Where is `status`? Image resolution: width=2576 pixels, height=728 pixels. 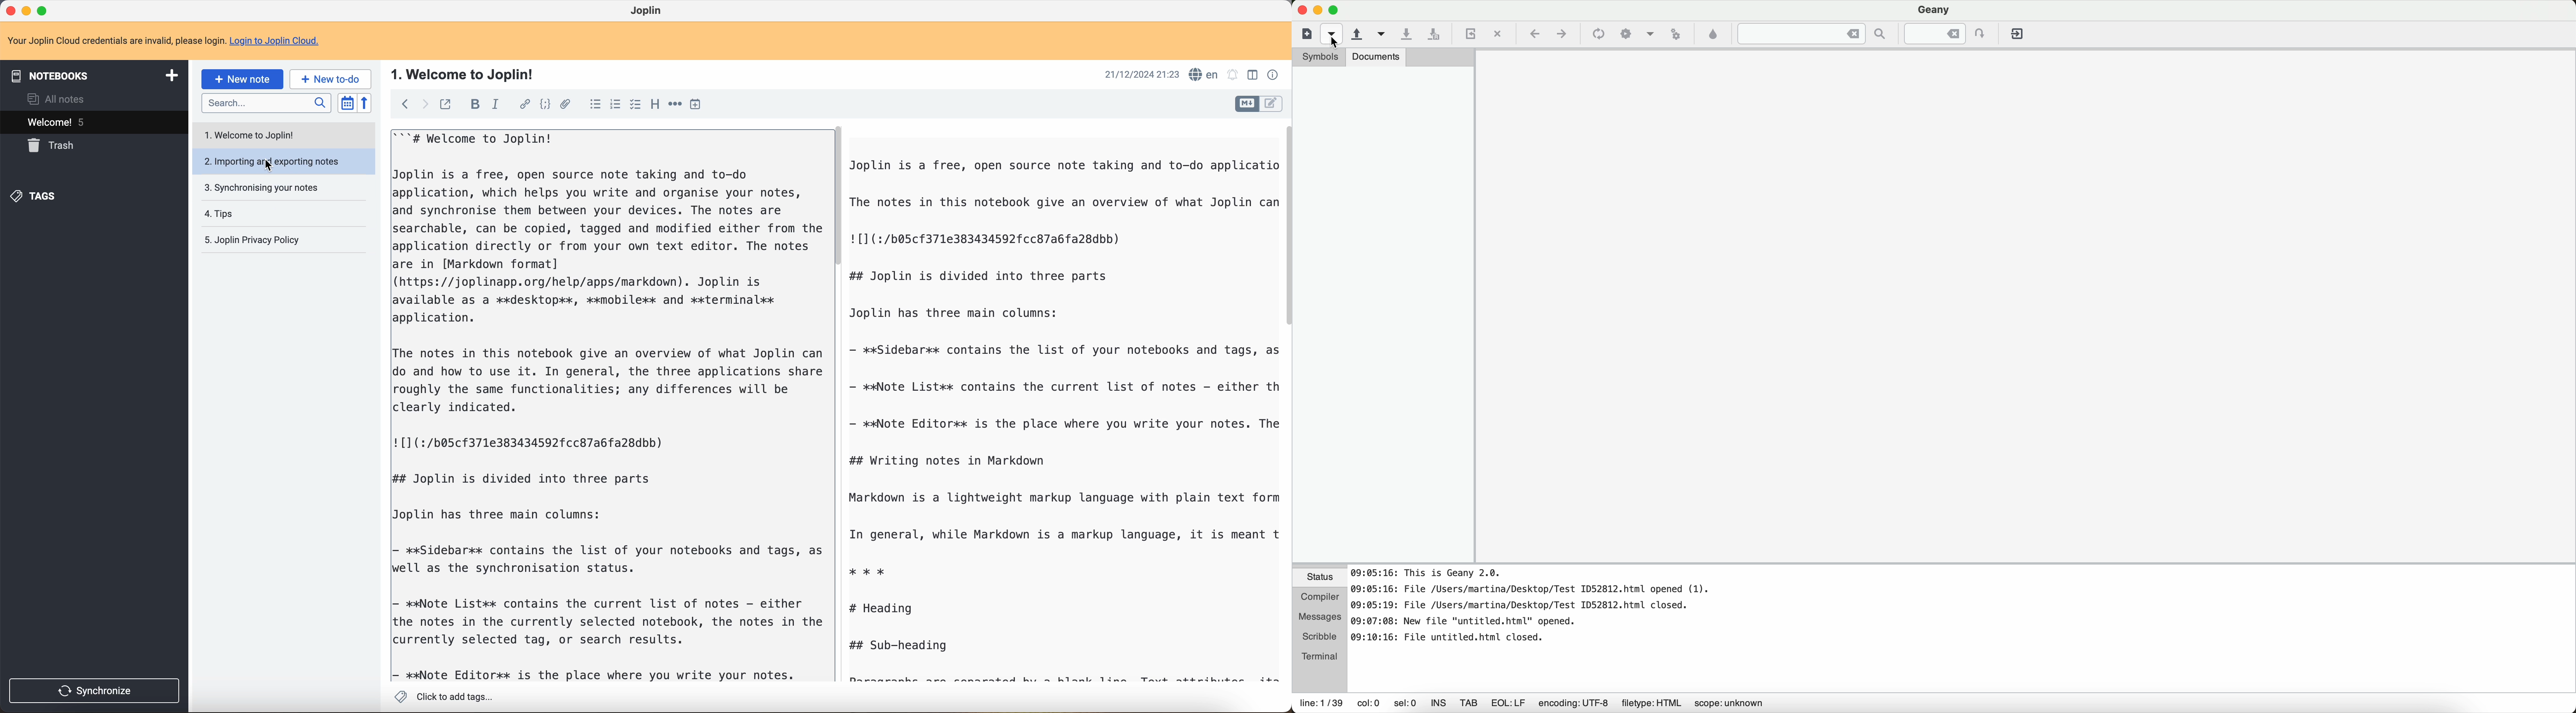 status is located at coordinates (1318, 578).